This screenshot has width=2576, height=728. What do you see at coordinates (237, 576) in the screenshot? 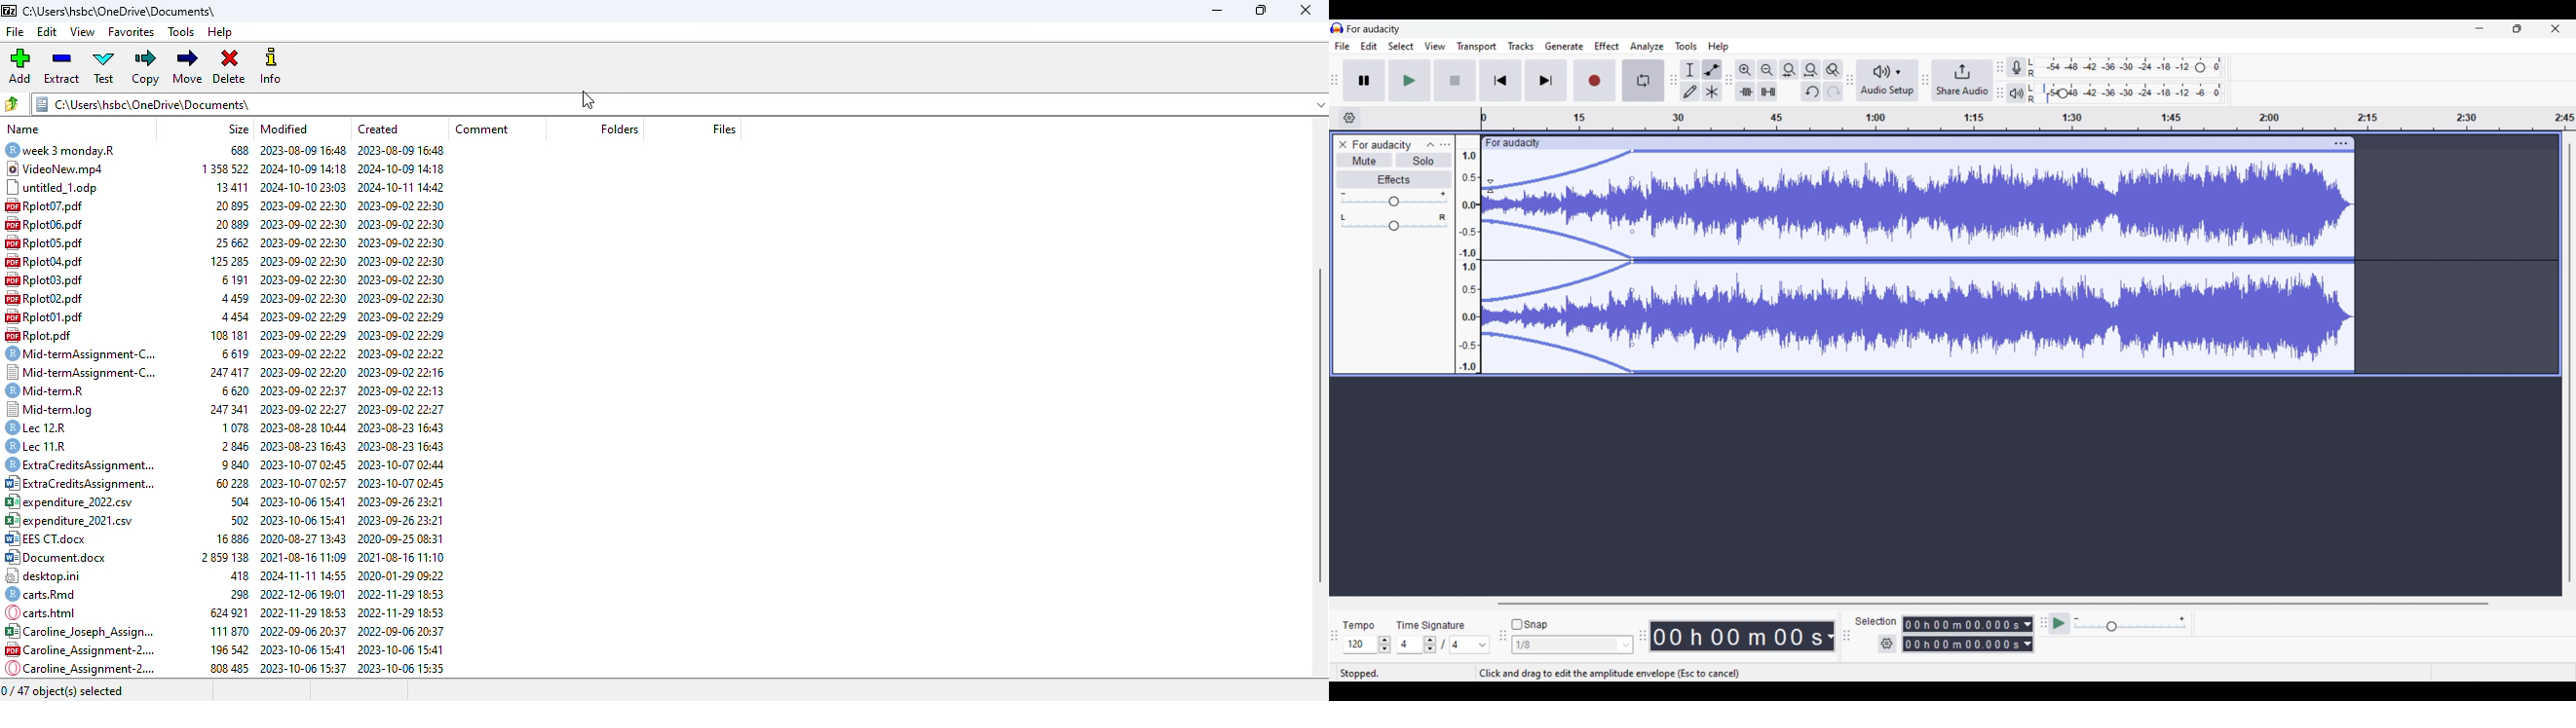
I see `418` at bounding box center [237, 576].